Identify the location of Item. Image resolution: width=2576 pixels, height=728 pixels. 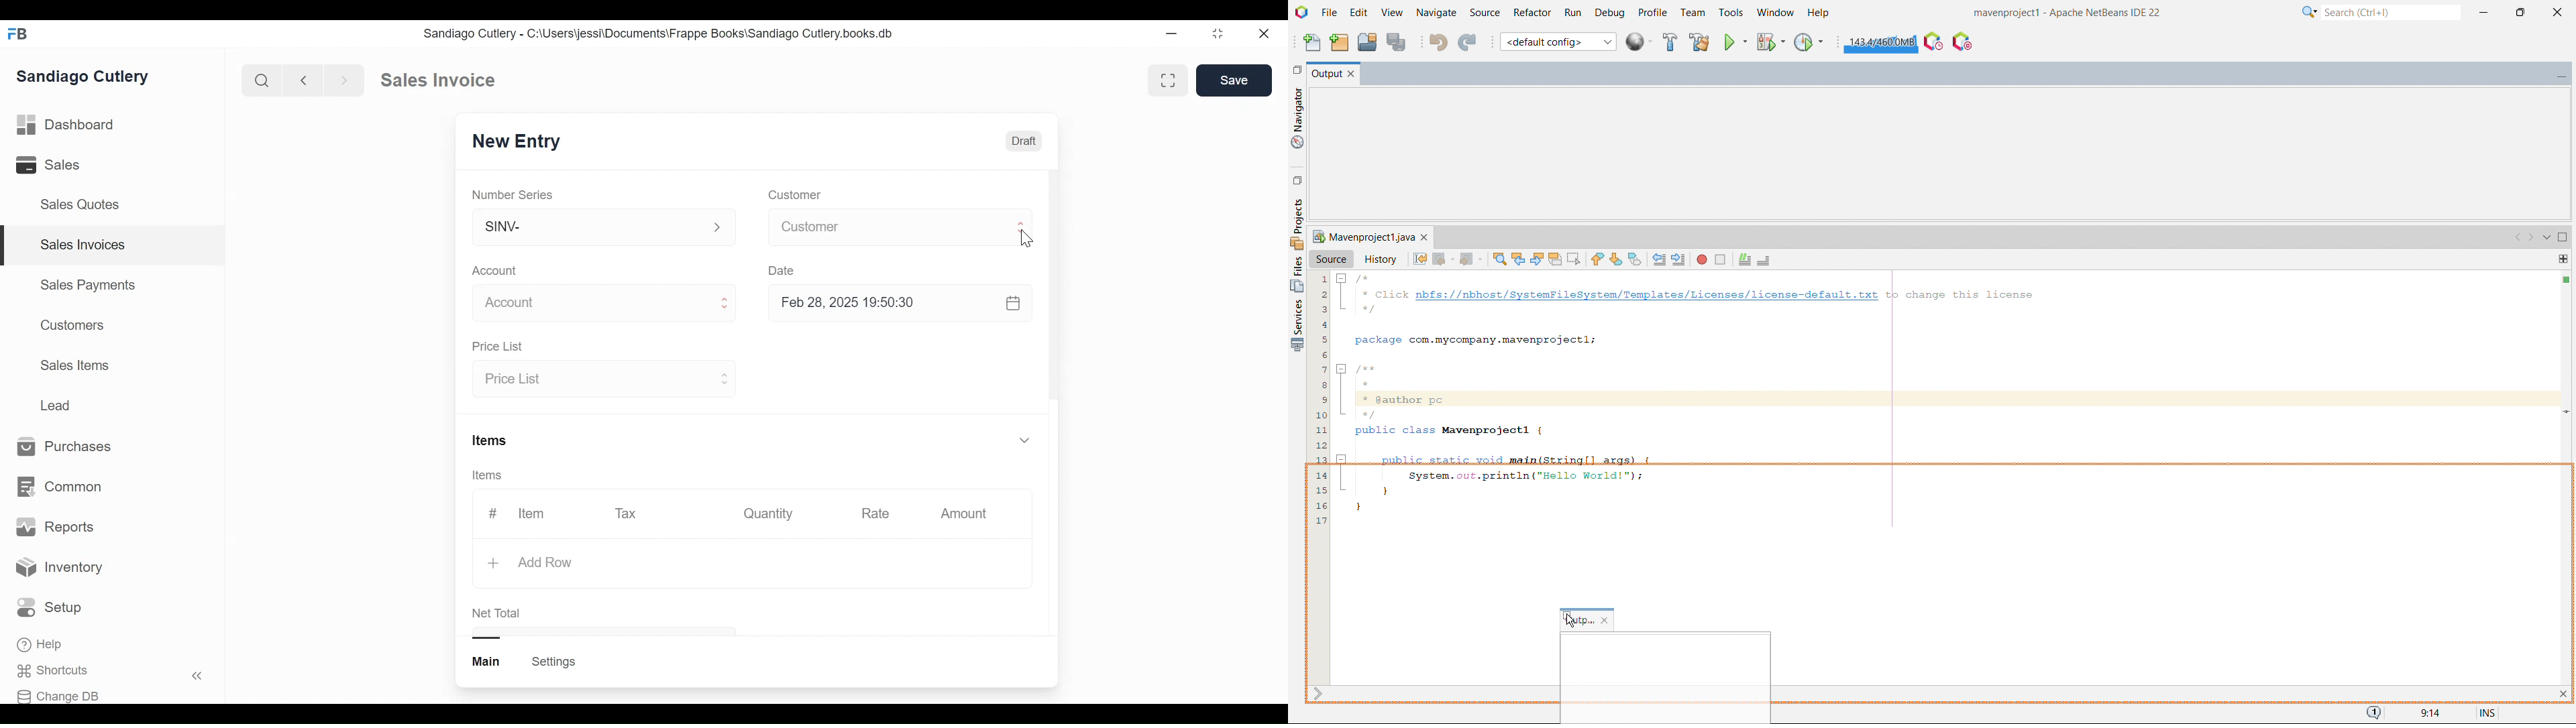
(533, 514).